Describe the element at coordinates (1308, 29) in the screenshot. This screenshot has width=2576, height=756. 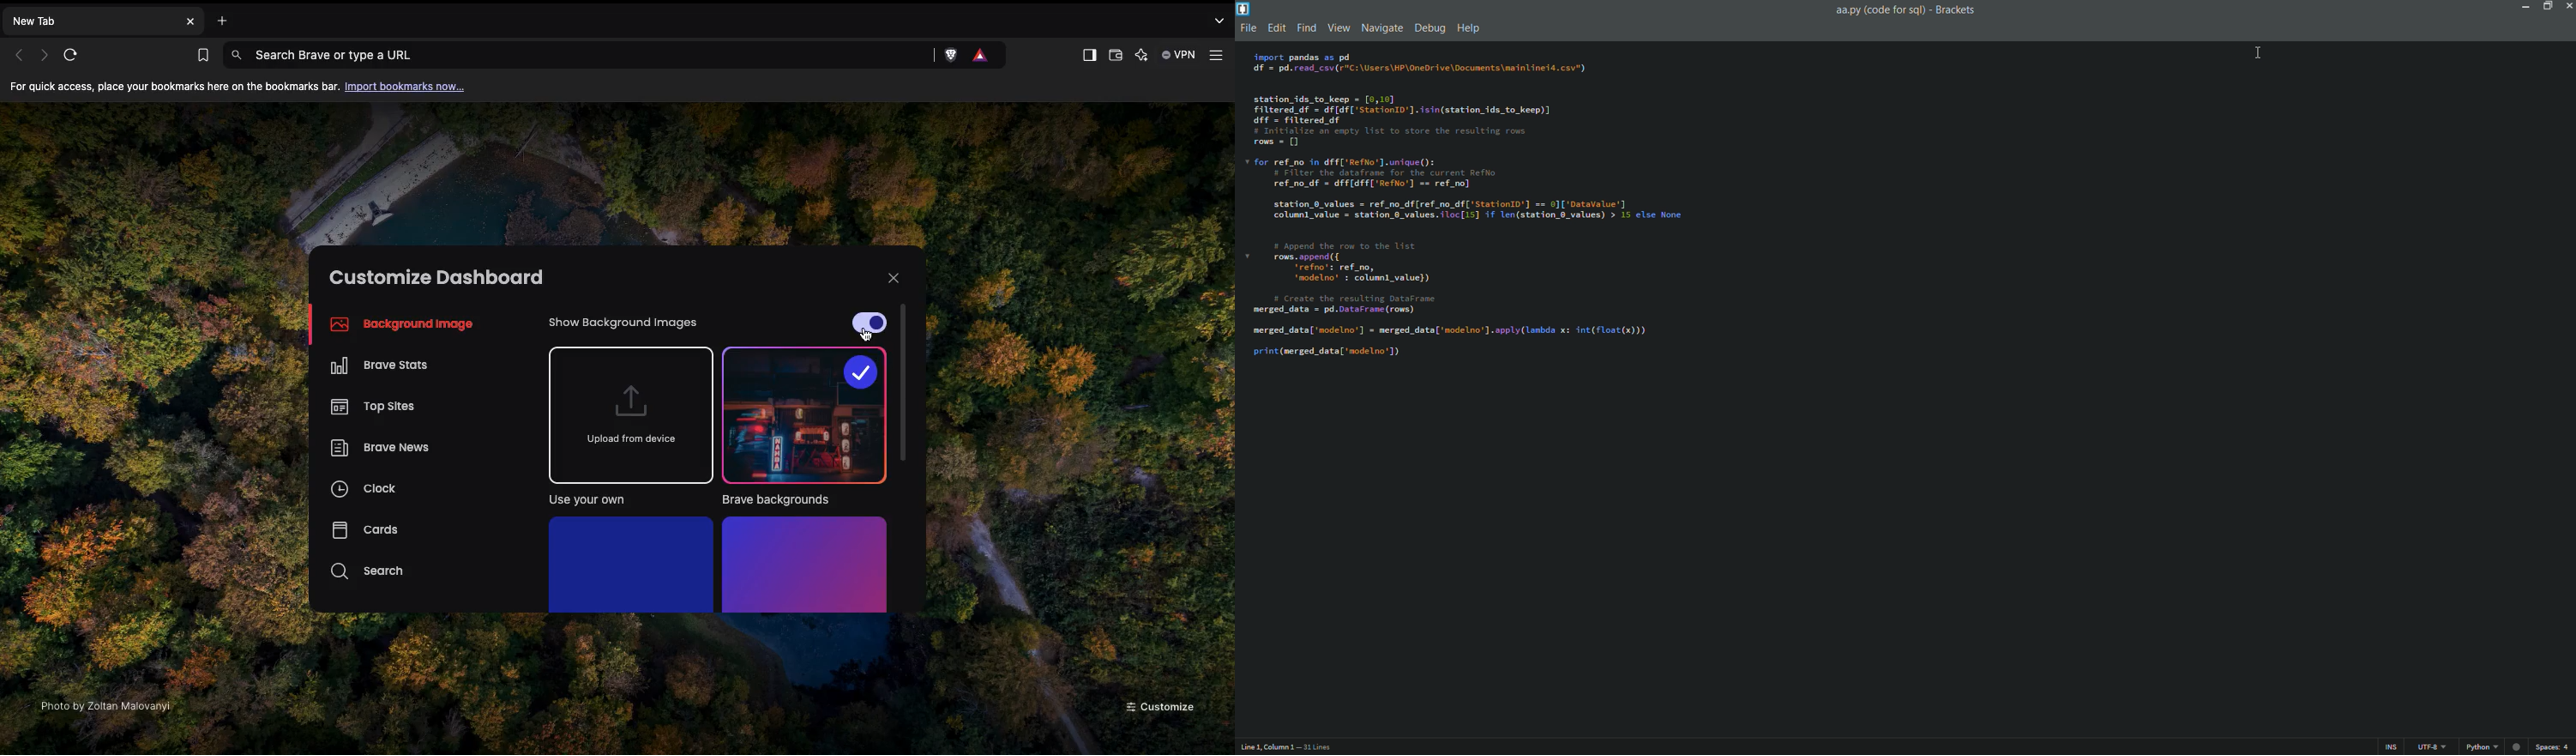
I see `Find` at that location.